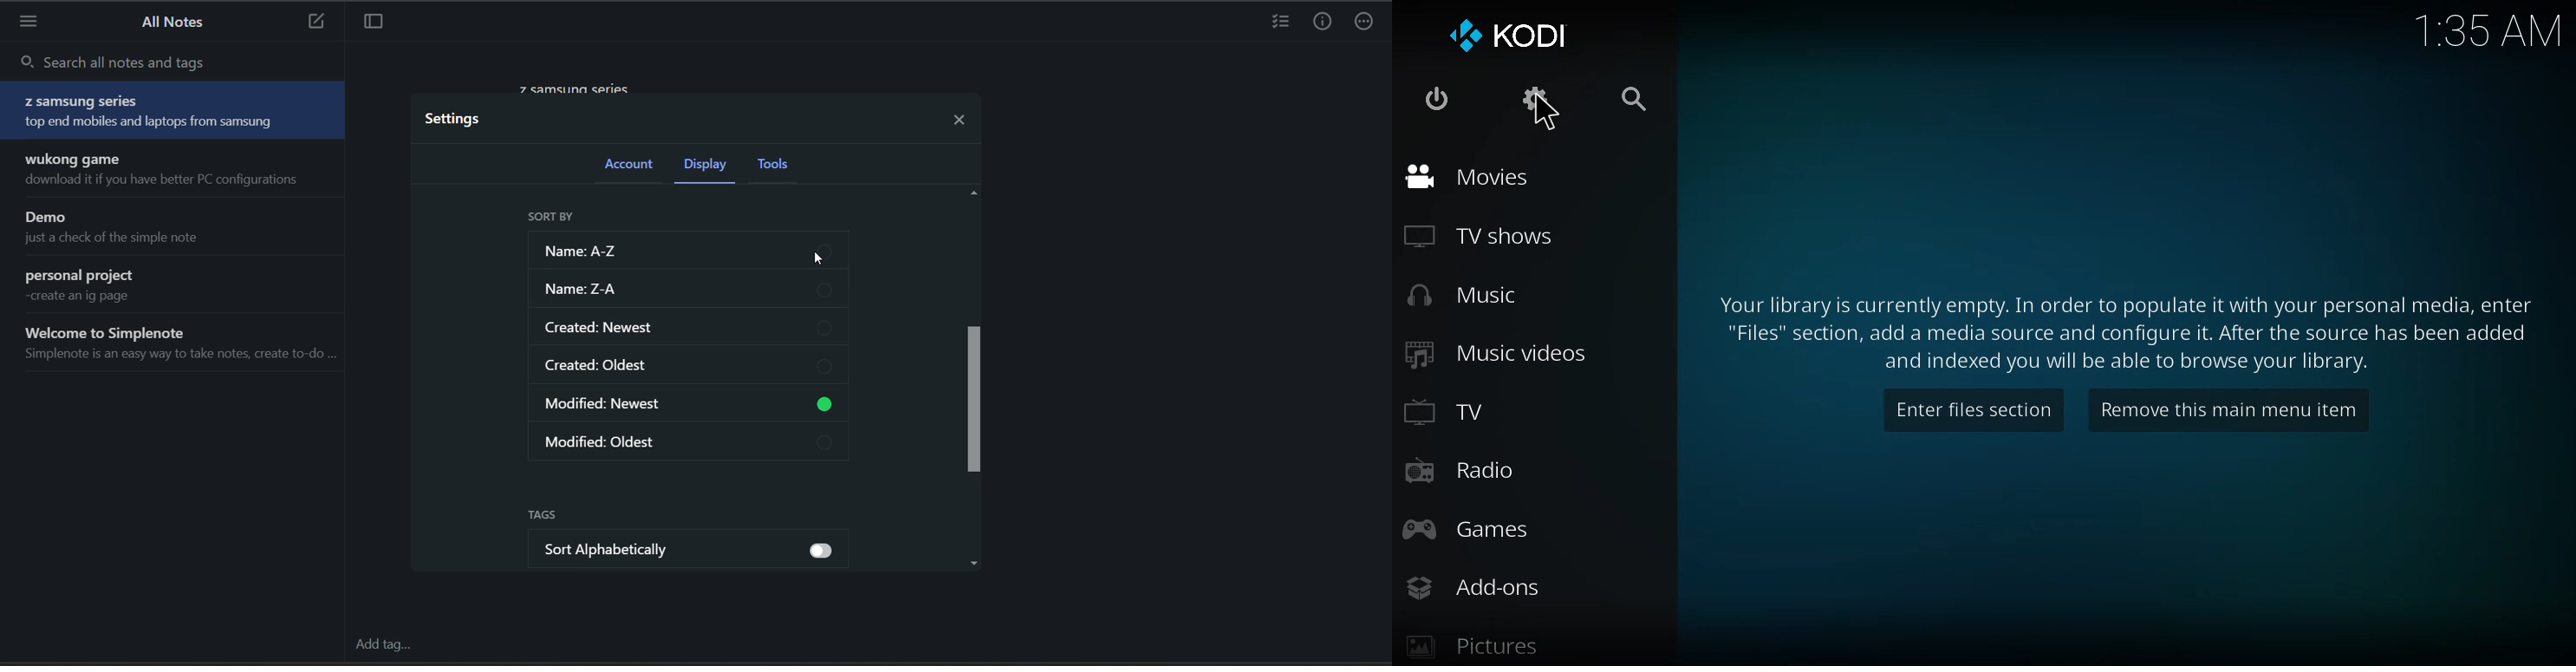 The width and height of the screenshot is (2576, 672). What do you see at coordinates (1975, 408) in the screenshot?
I see `enter files section` at bounding box center [1975, 408].